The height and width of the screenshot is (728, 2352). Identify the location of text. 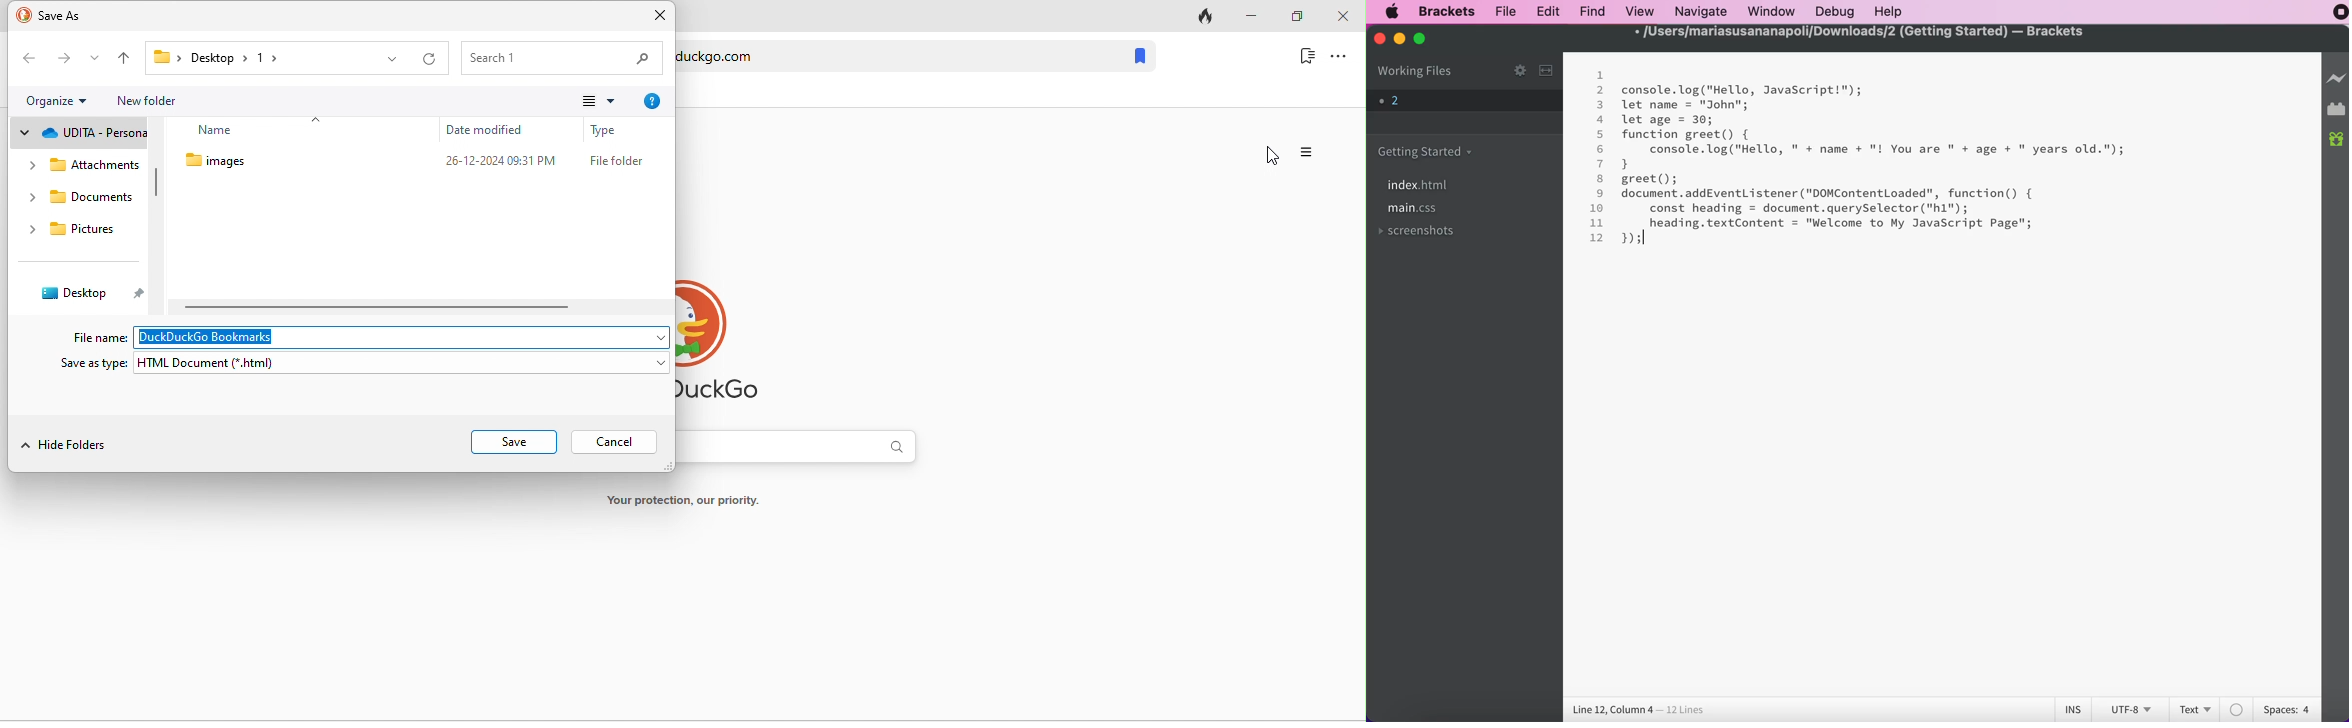
(2195, 708).